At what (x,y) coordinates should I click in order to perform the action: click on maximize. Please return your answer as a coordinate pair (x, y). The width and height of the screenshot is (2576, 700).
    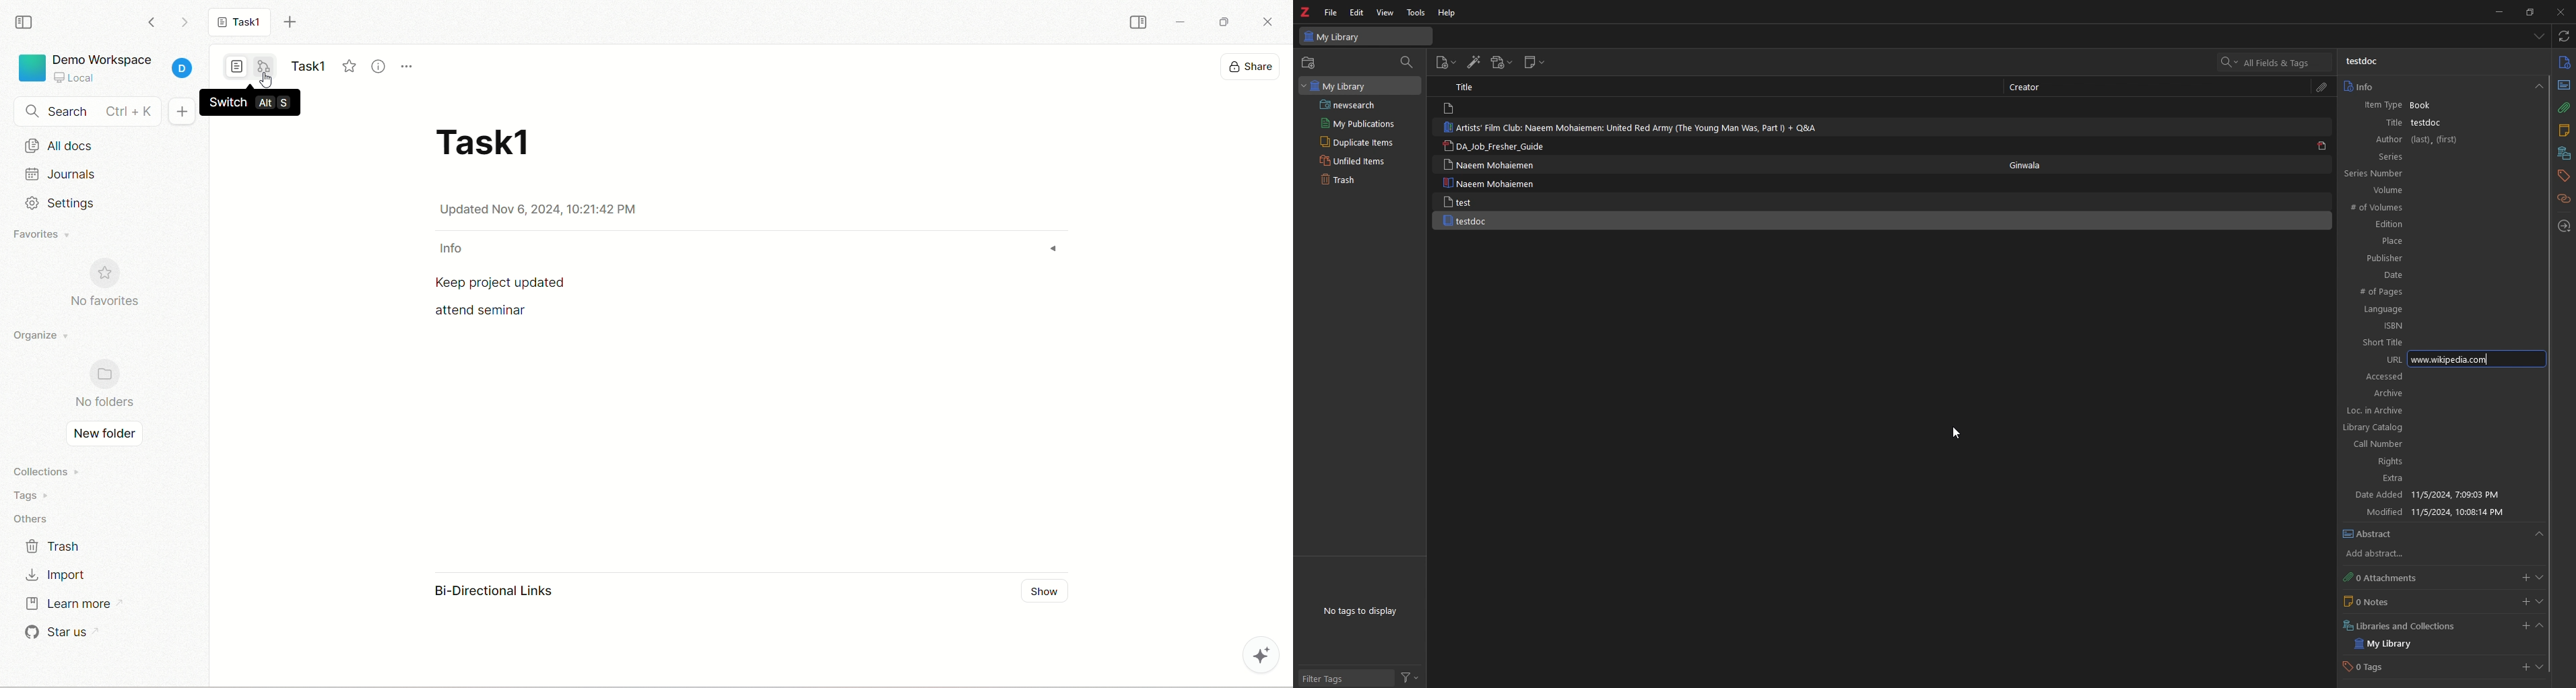
    Looking at the image, I should click on (1222, 21).